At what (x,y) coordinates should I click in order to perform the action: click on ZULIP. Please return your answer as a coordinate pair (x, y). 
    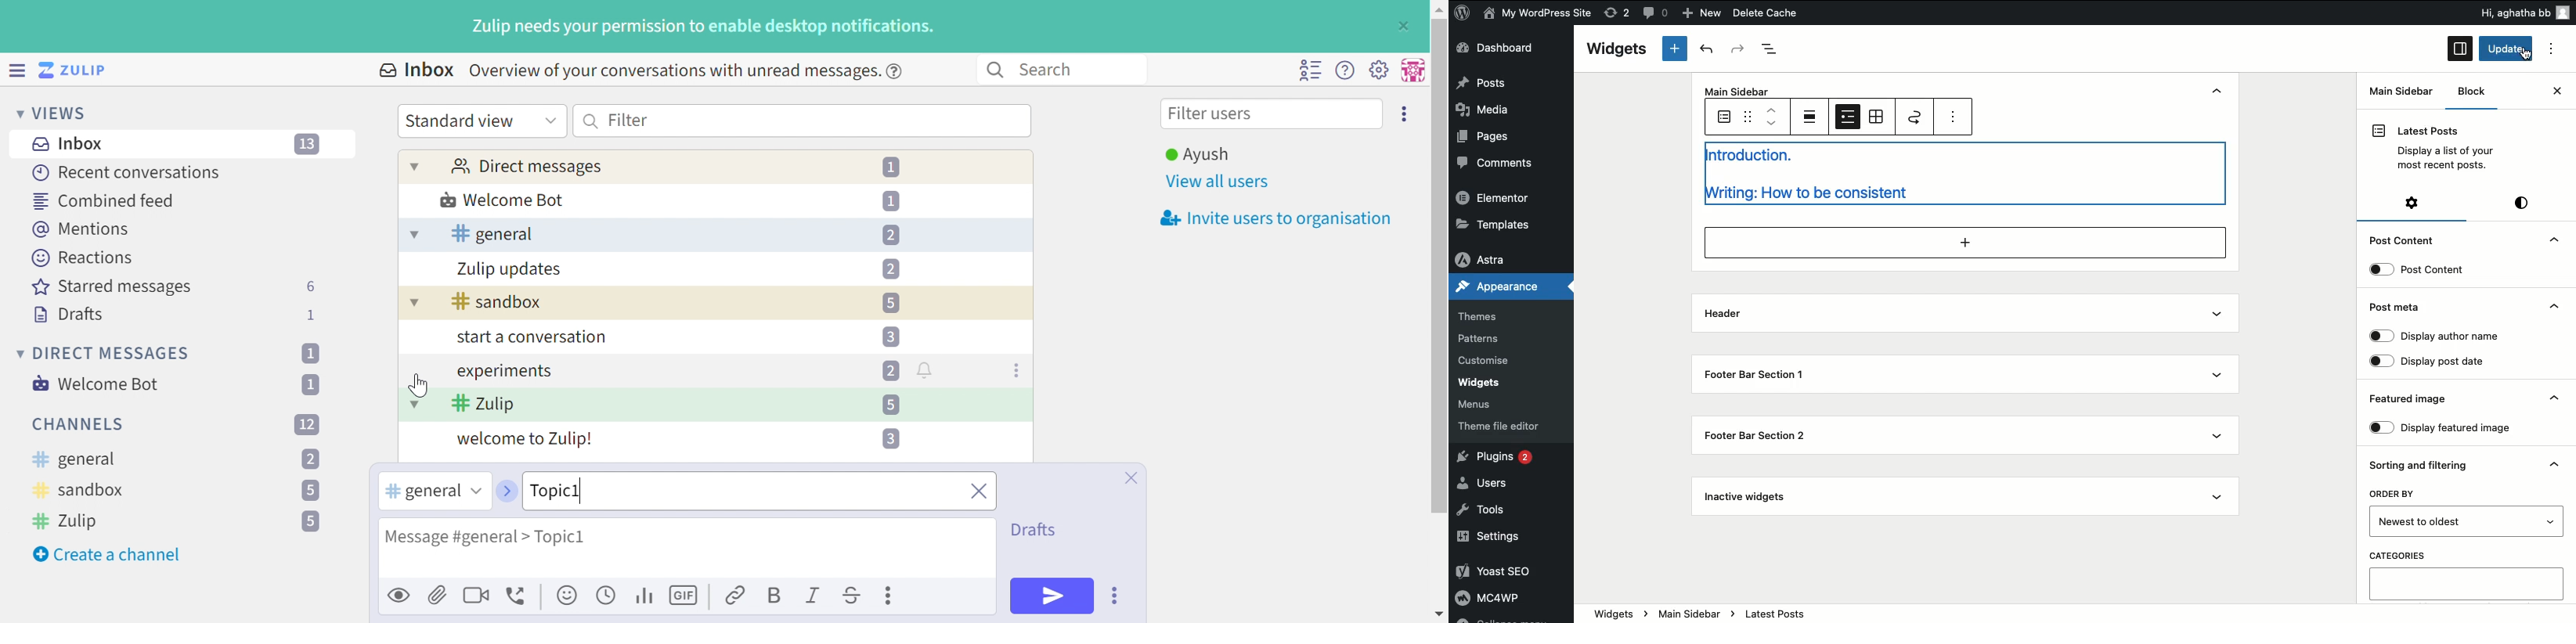
    Looking at the image, I should click on (82, 71).